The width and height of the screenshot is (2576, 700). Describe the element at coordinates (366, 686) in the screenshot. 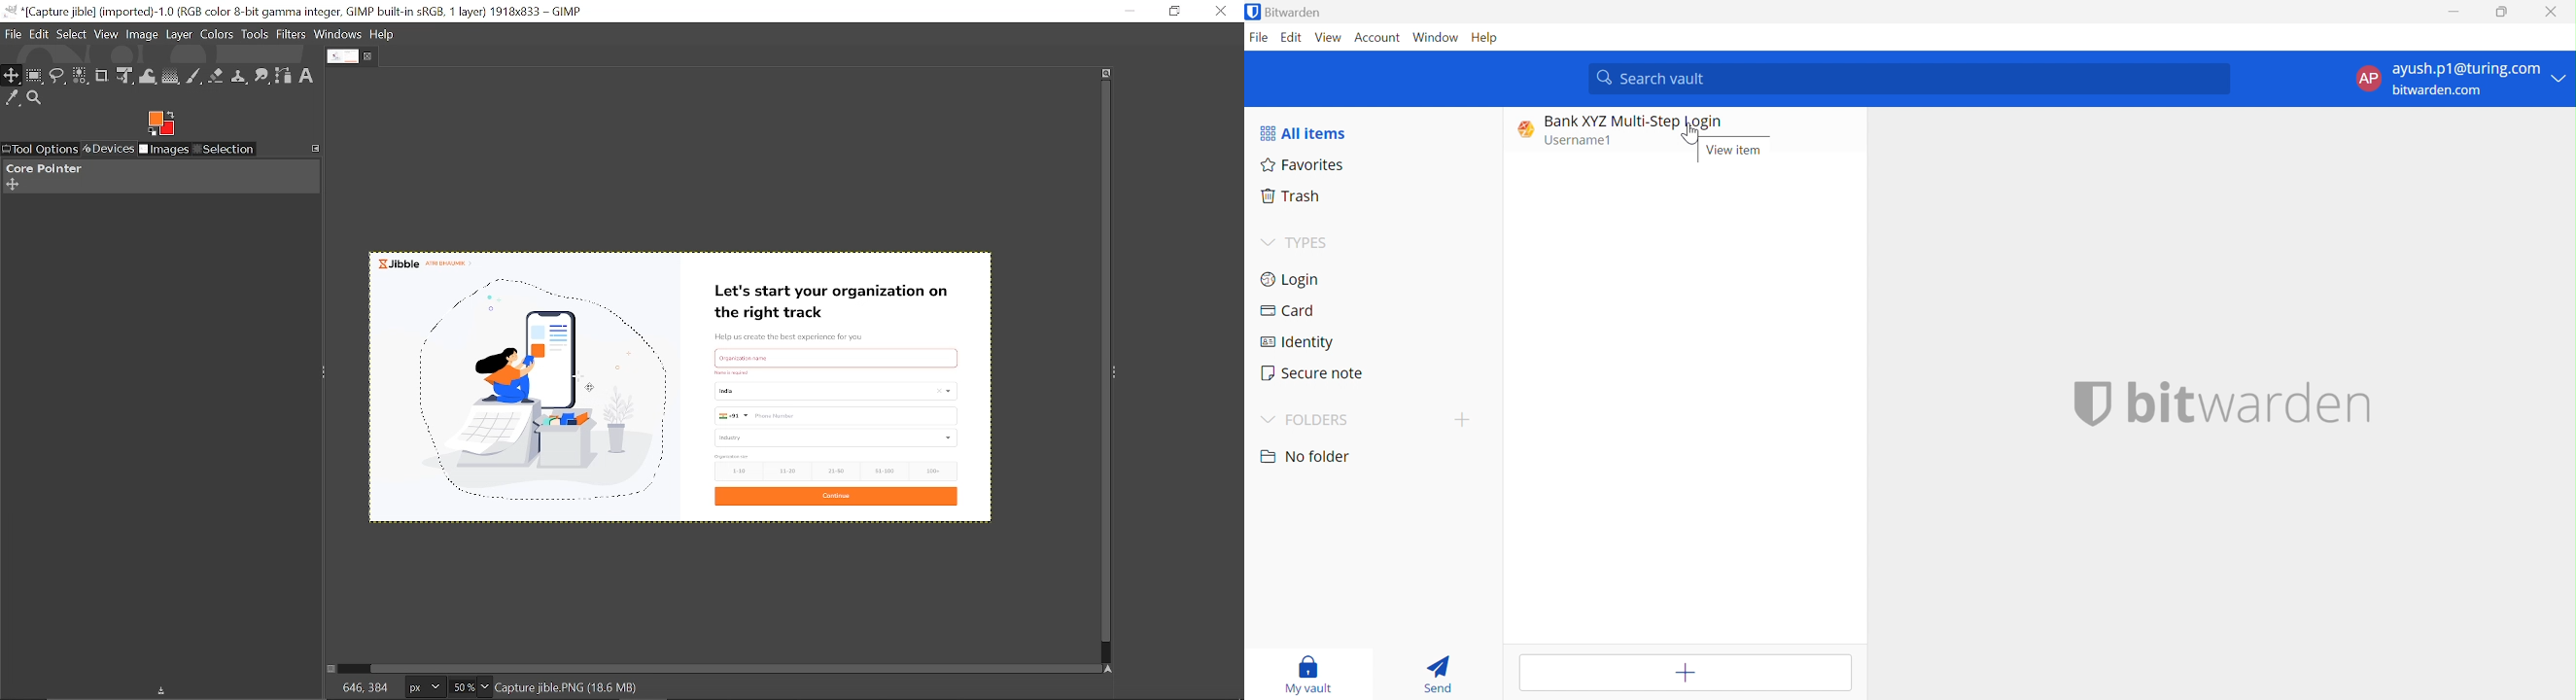

I see `646, 384` at that location.